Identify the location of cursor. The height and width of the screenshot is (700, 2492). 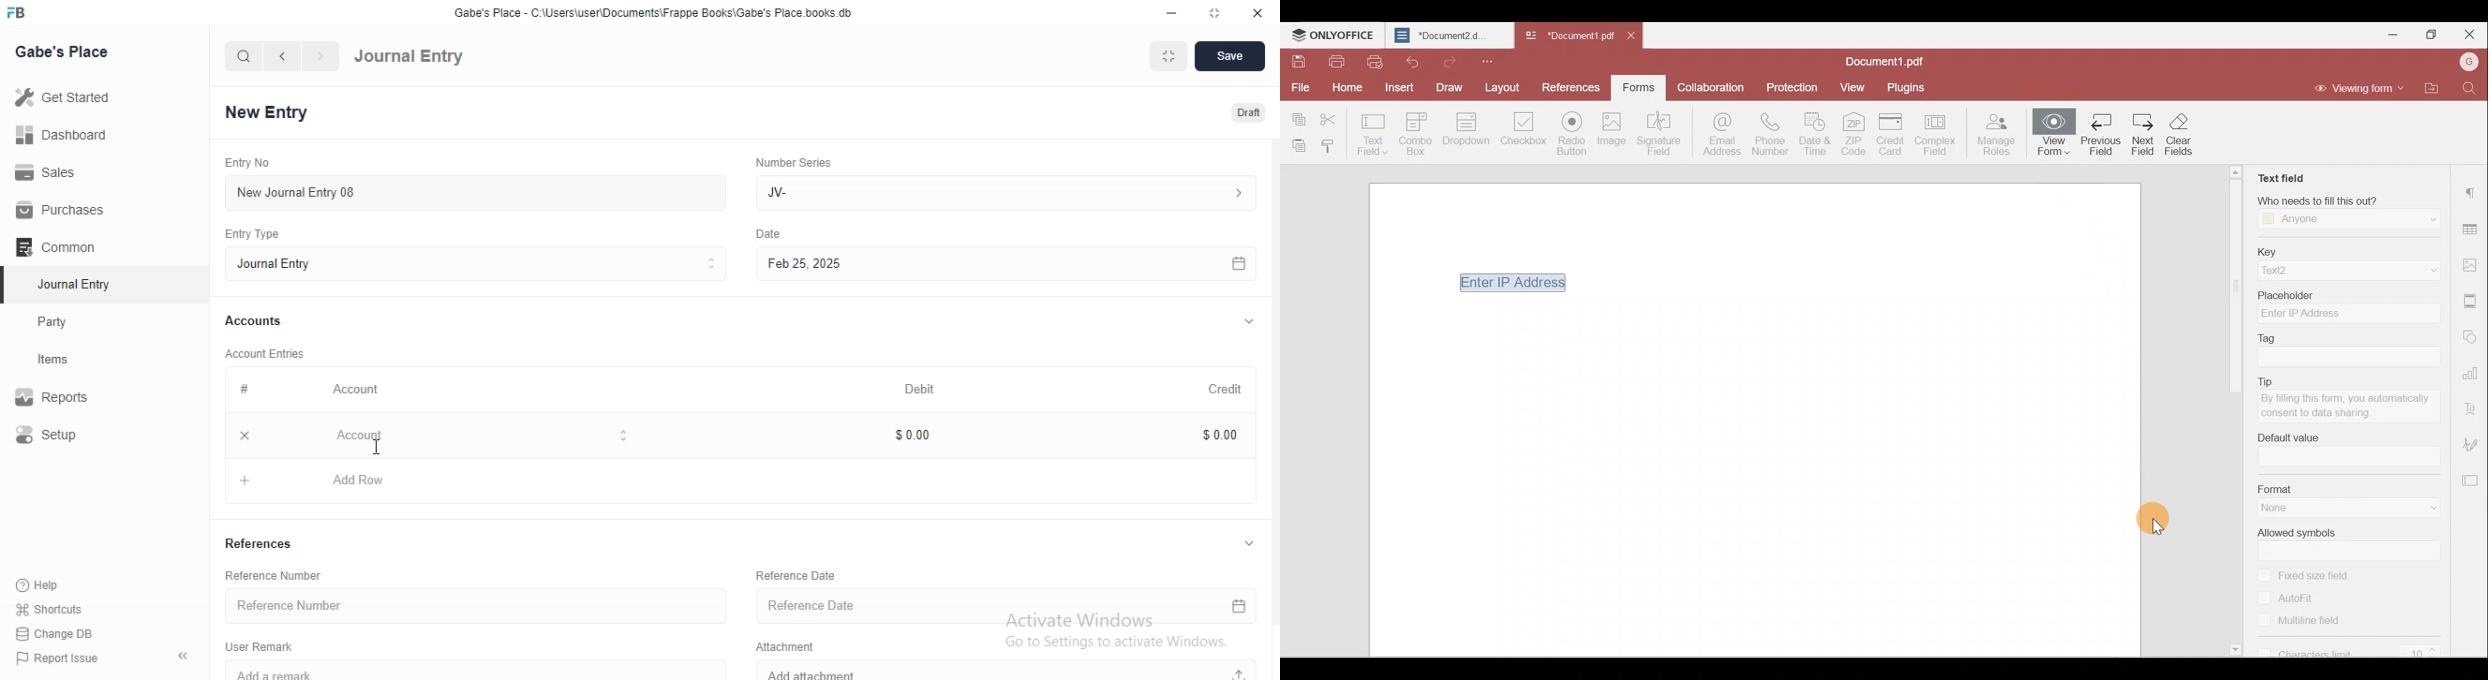
(2160, 518).